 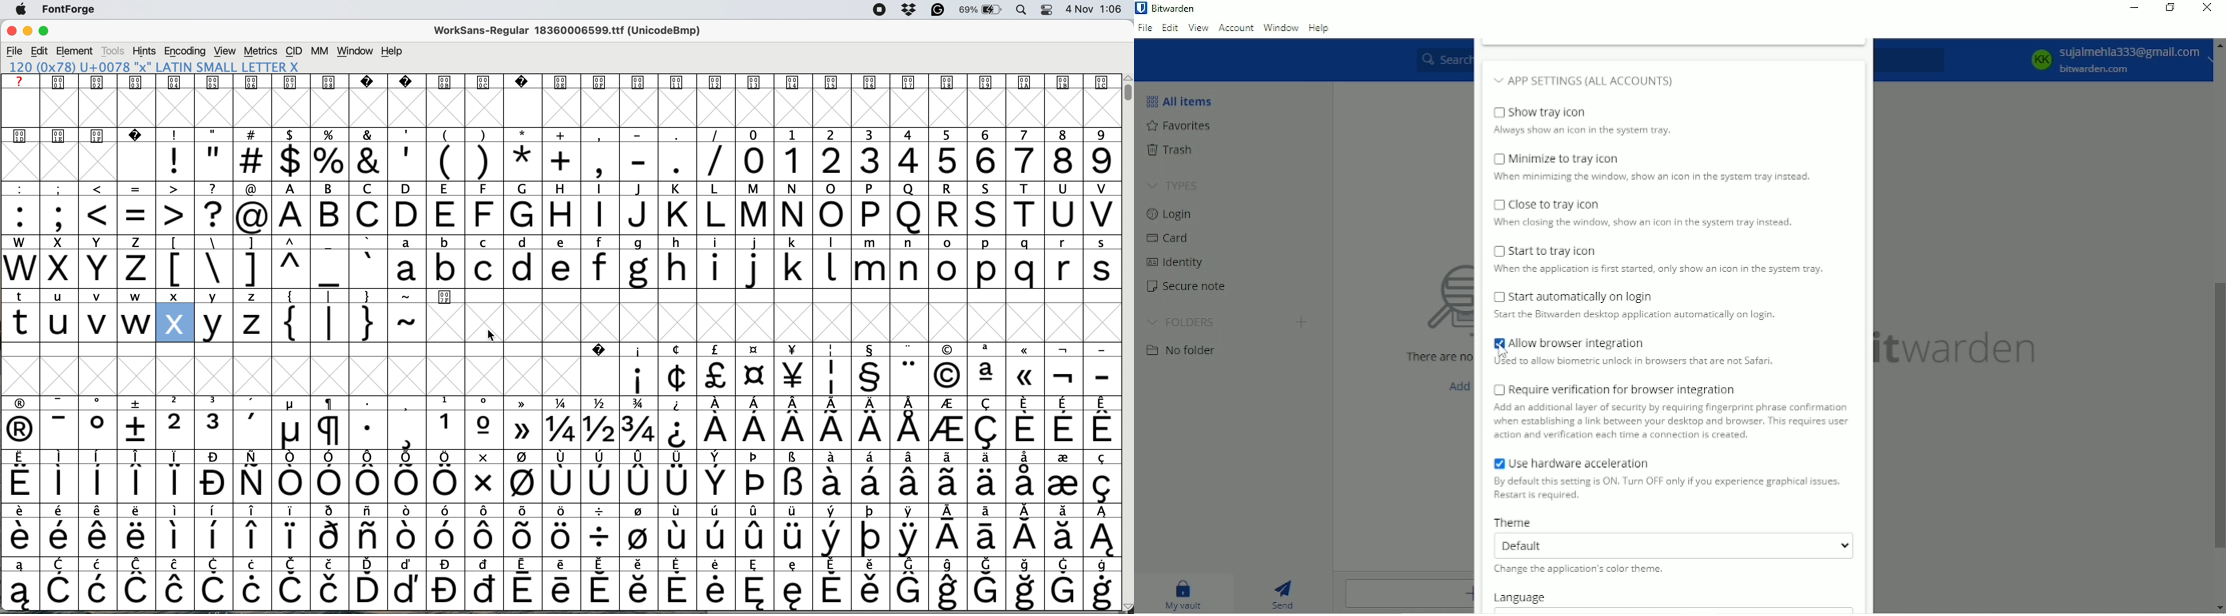 What do you see at coordinates (928, 160) in the screenshot?
I see `numbers` at bounding box center [928, 160].